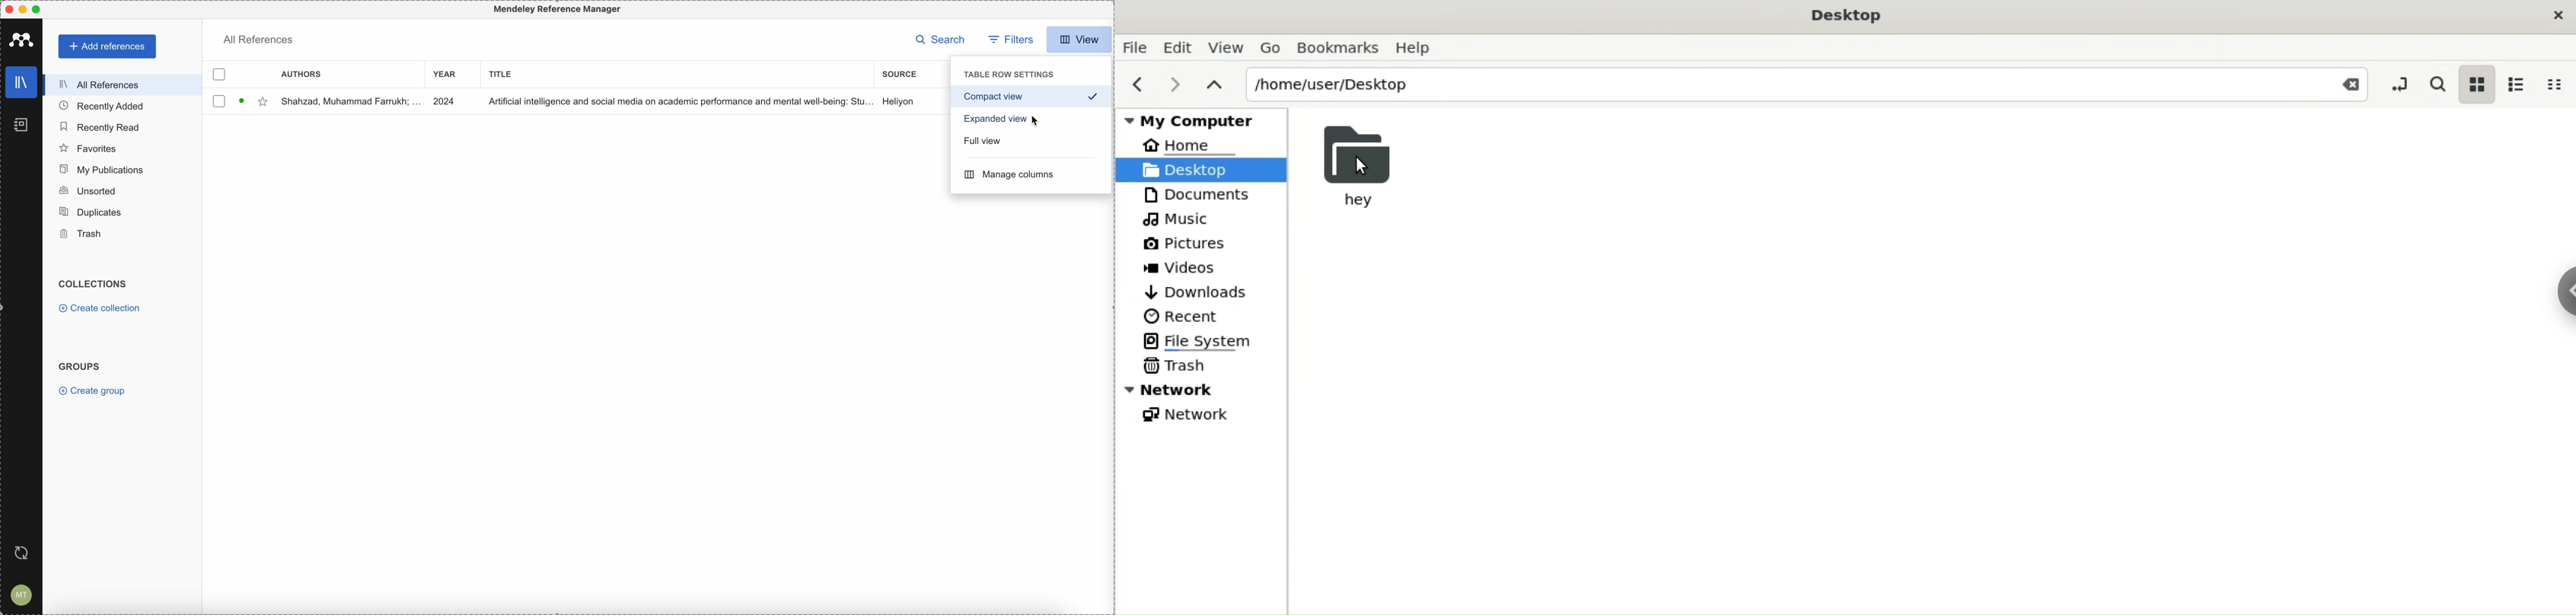  Describe the element at coordinates (22, 82) in the screenshot. I see `library` at that location.